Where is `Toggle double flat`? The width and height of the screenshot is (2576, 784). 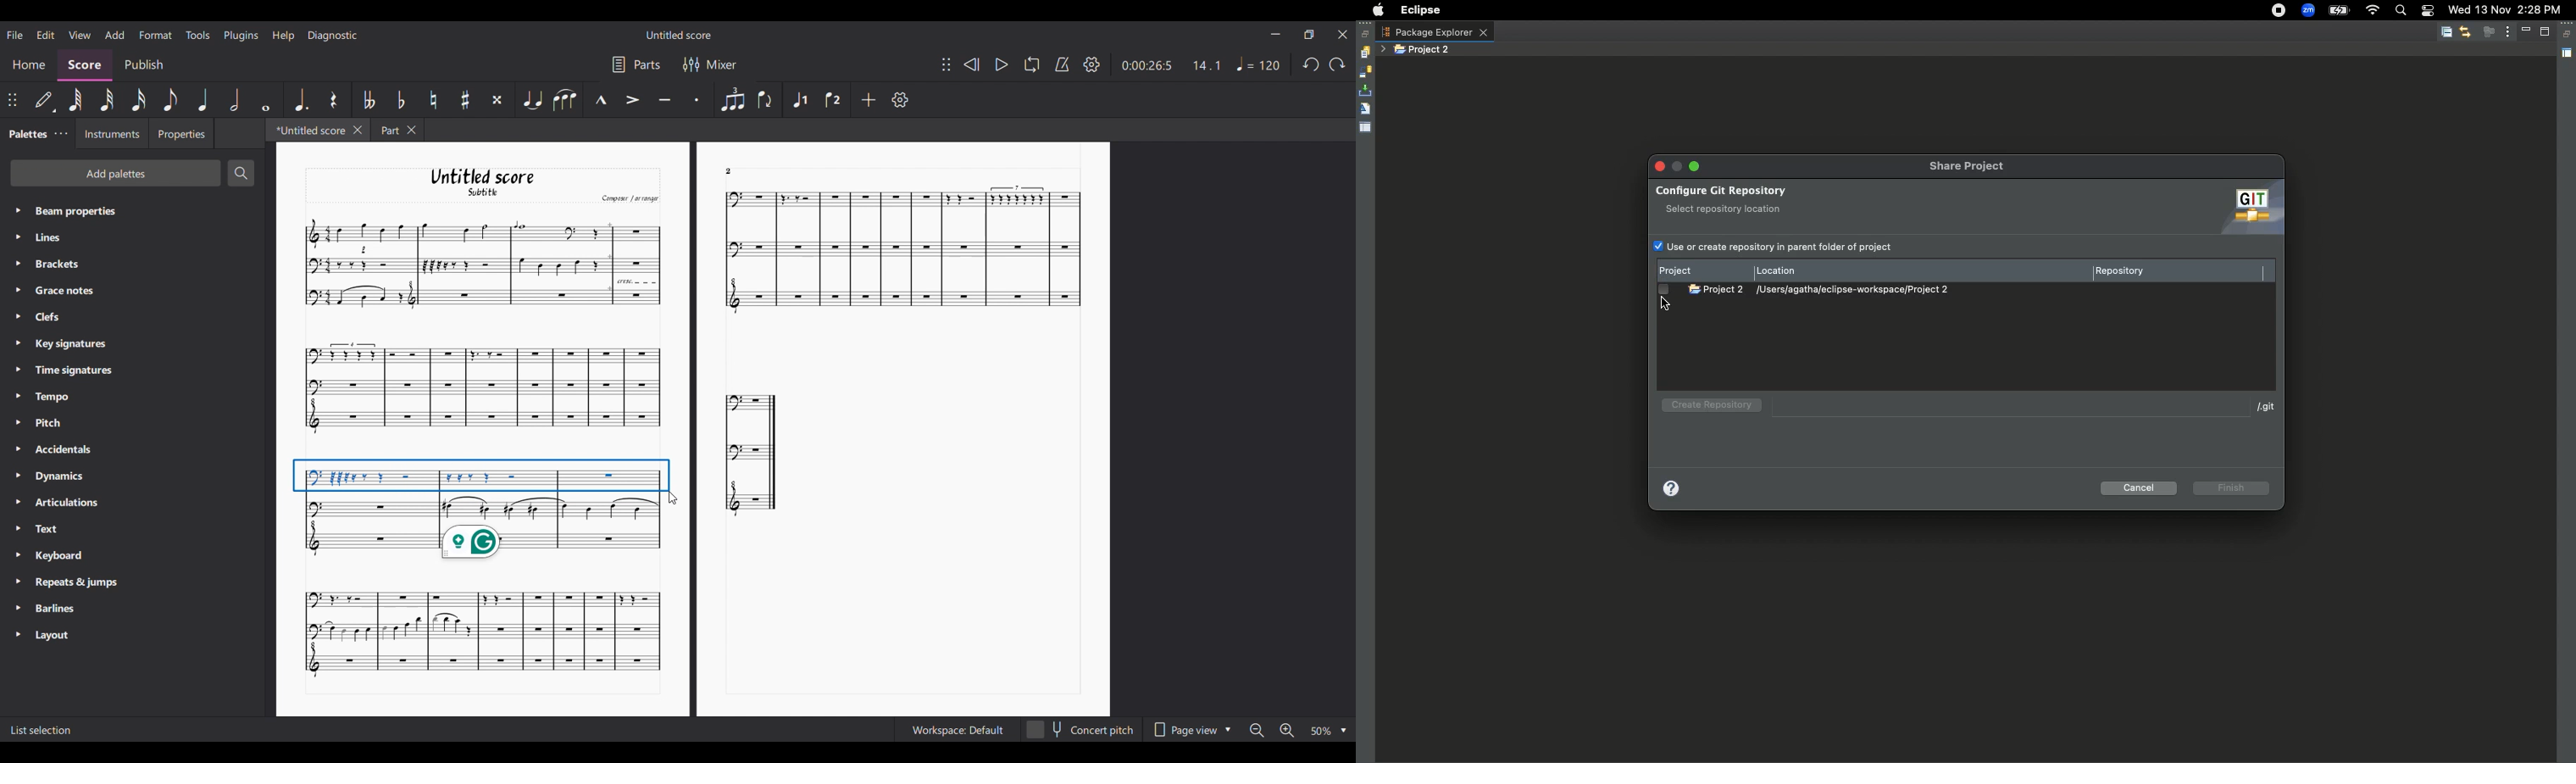 Toggle double flat is located at coordinates (369, 100).